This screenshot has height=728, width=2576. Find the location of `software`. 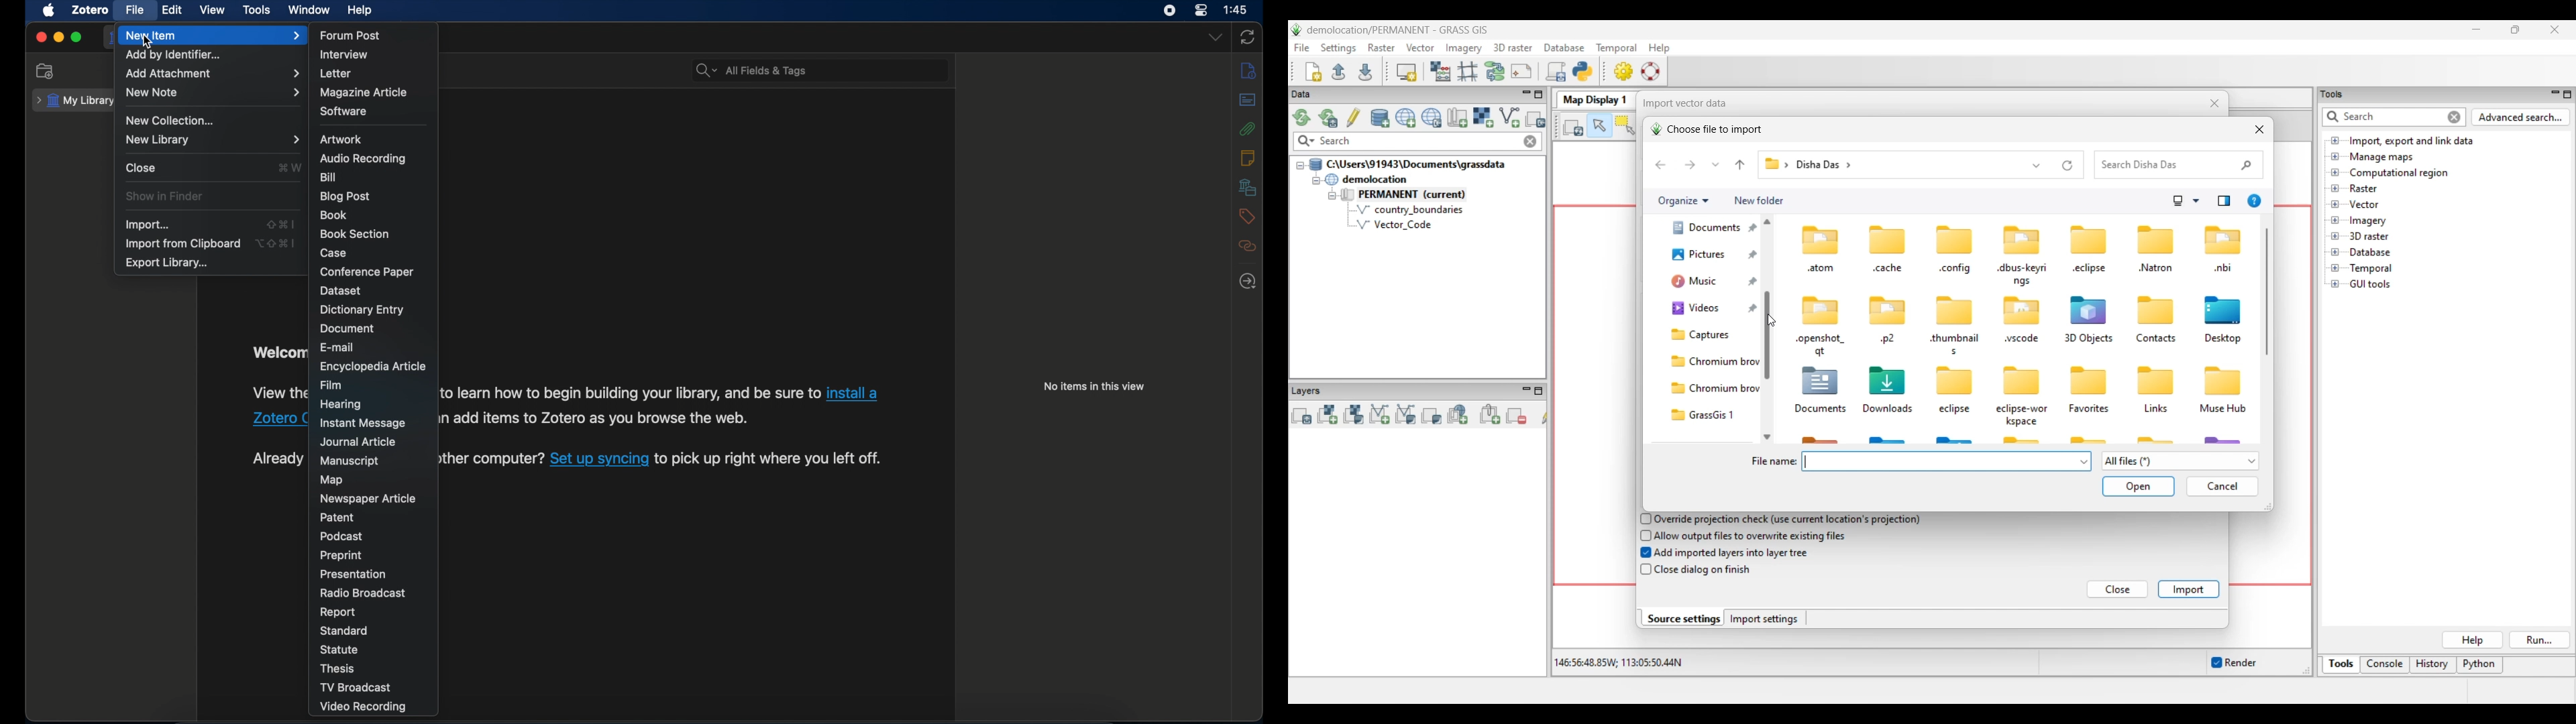

software is located at coordinates (343, 111).